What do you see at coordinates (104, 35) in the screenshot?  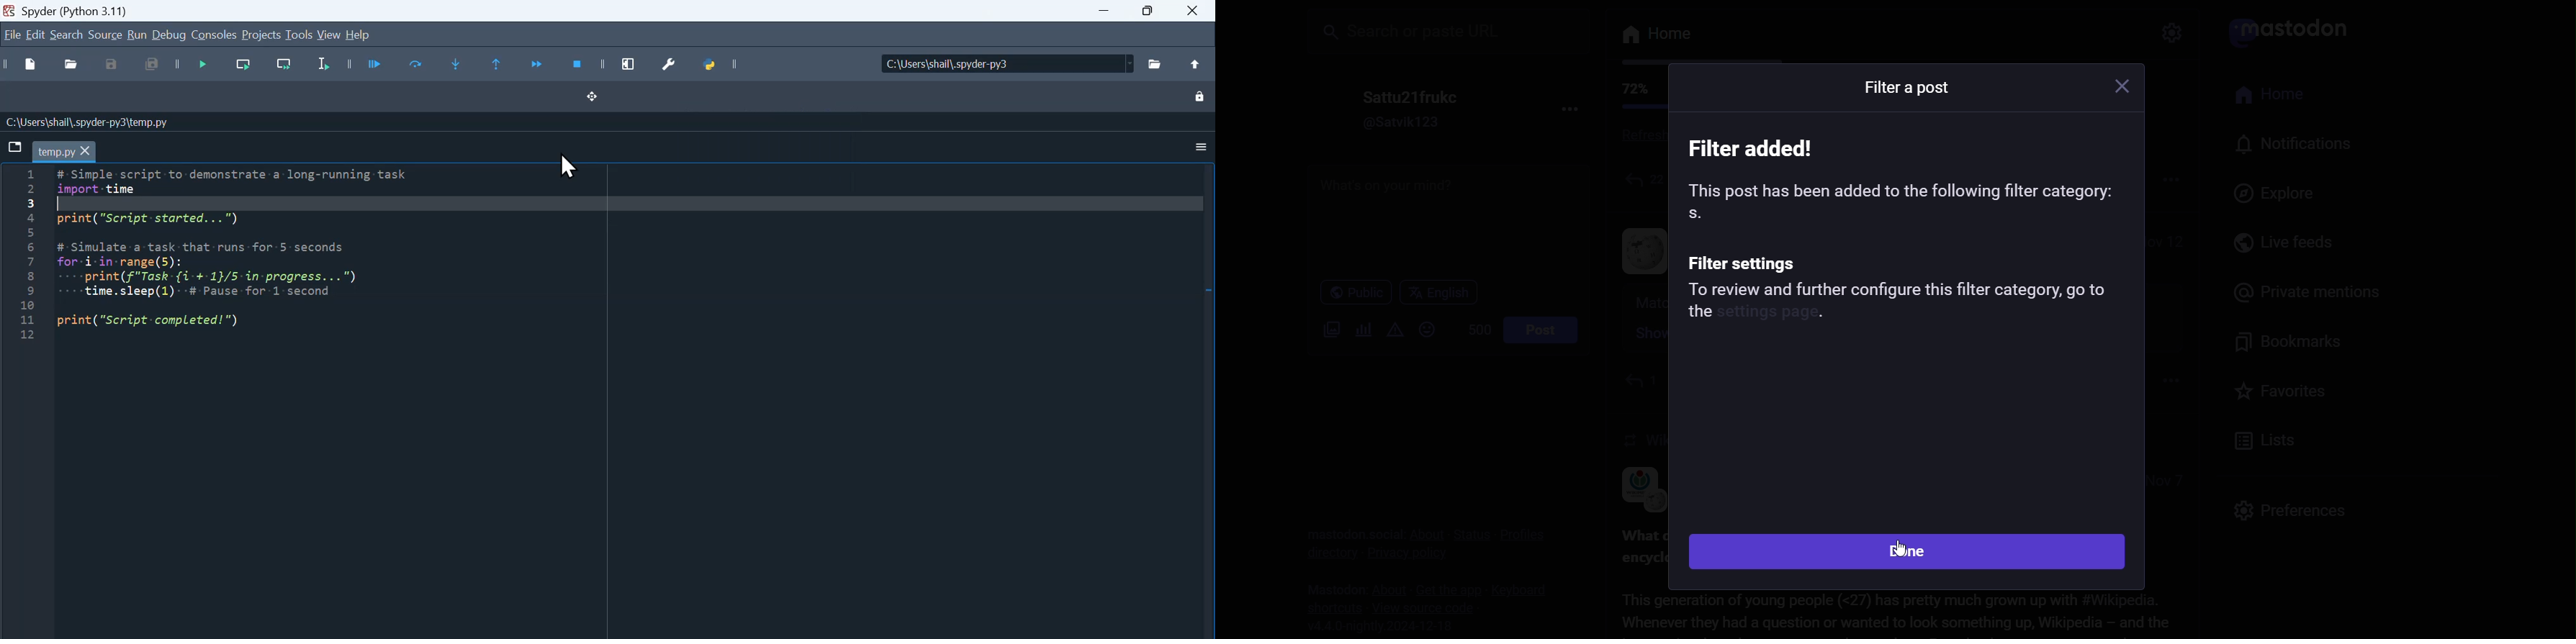 I see `Source` at bounding box center [104, 35].